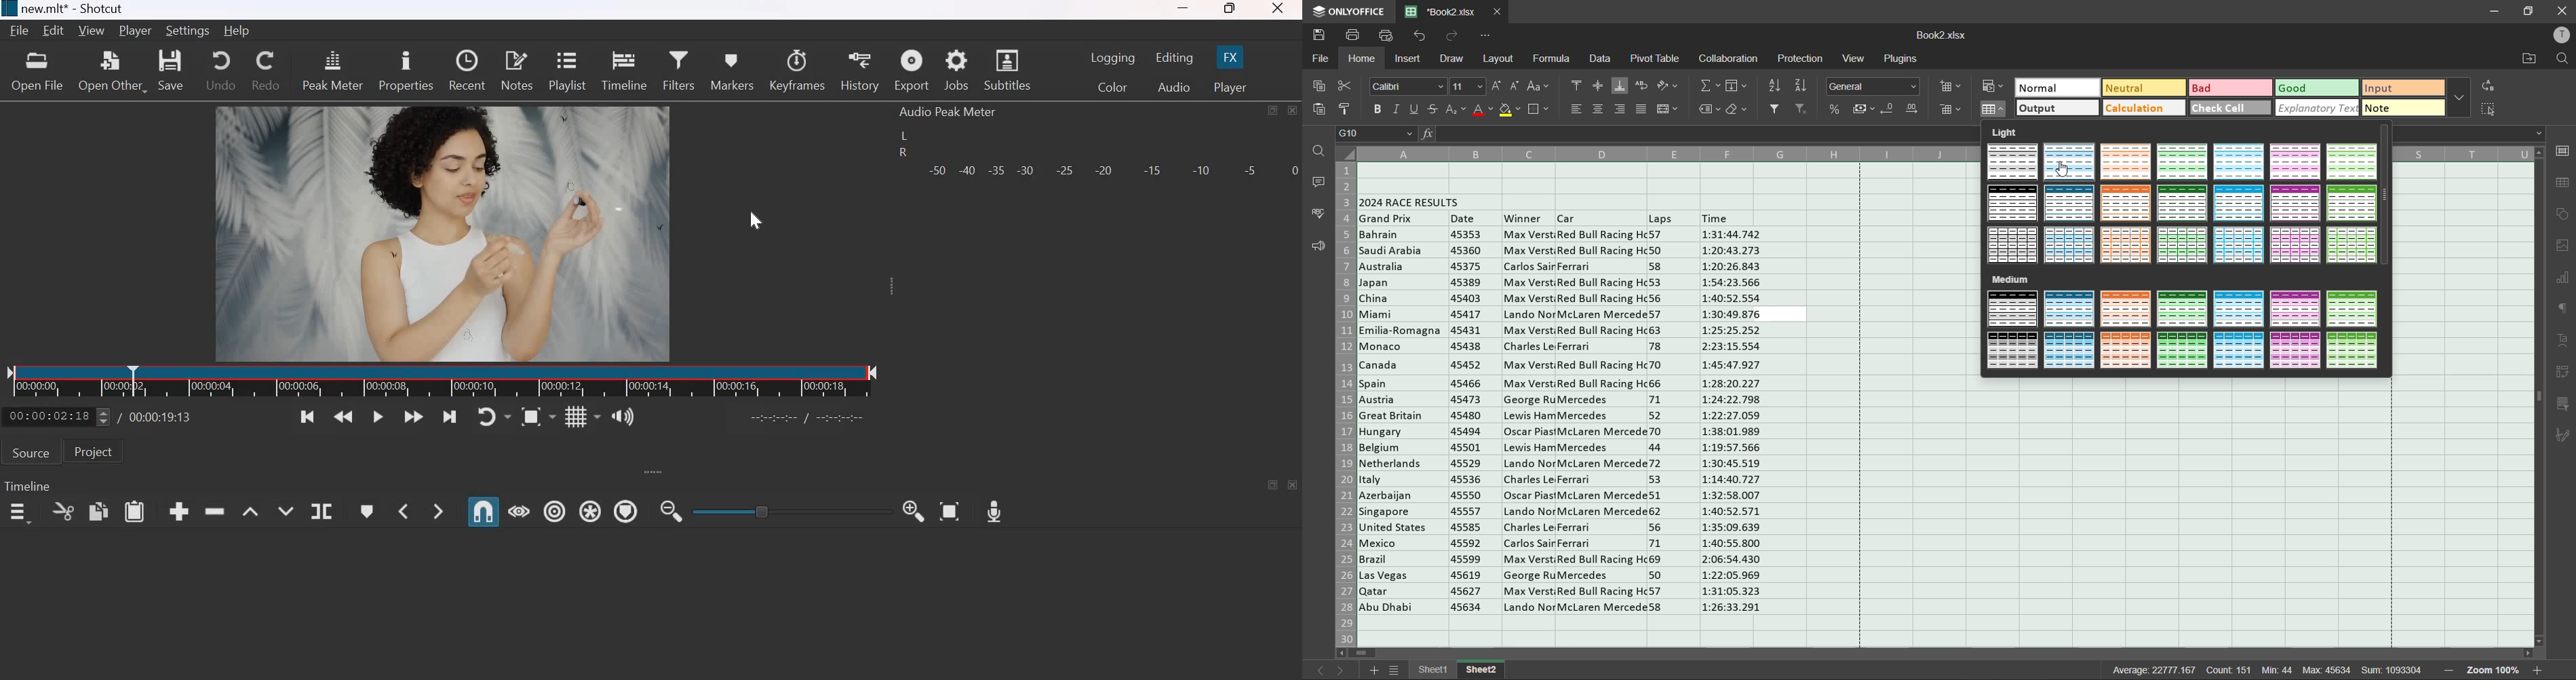 This screenshot has width=2576, height=700. What do you see at coordinates (2278, 670) in the screenshot?
I see `min` at bounding box center [2278, 670].